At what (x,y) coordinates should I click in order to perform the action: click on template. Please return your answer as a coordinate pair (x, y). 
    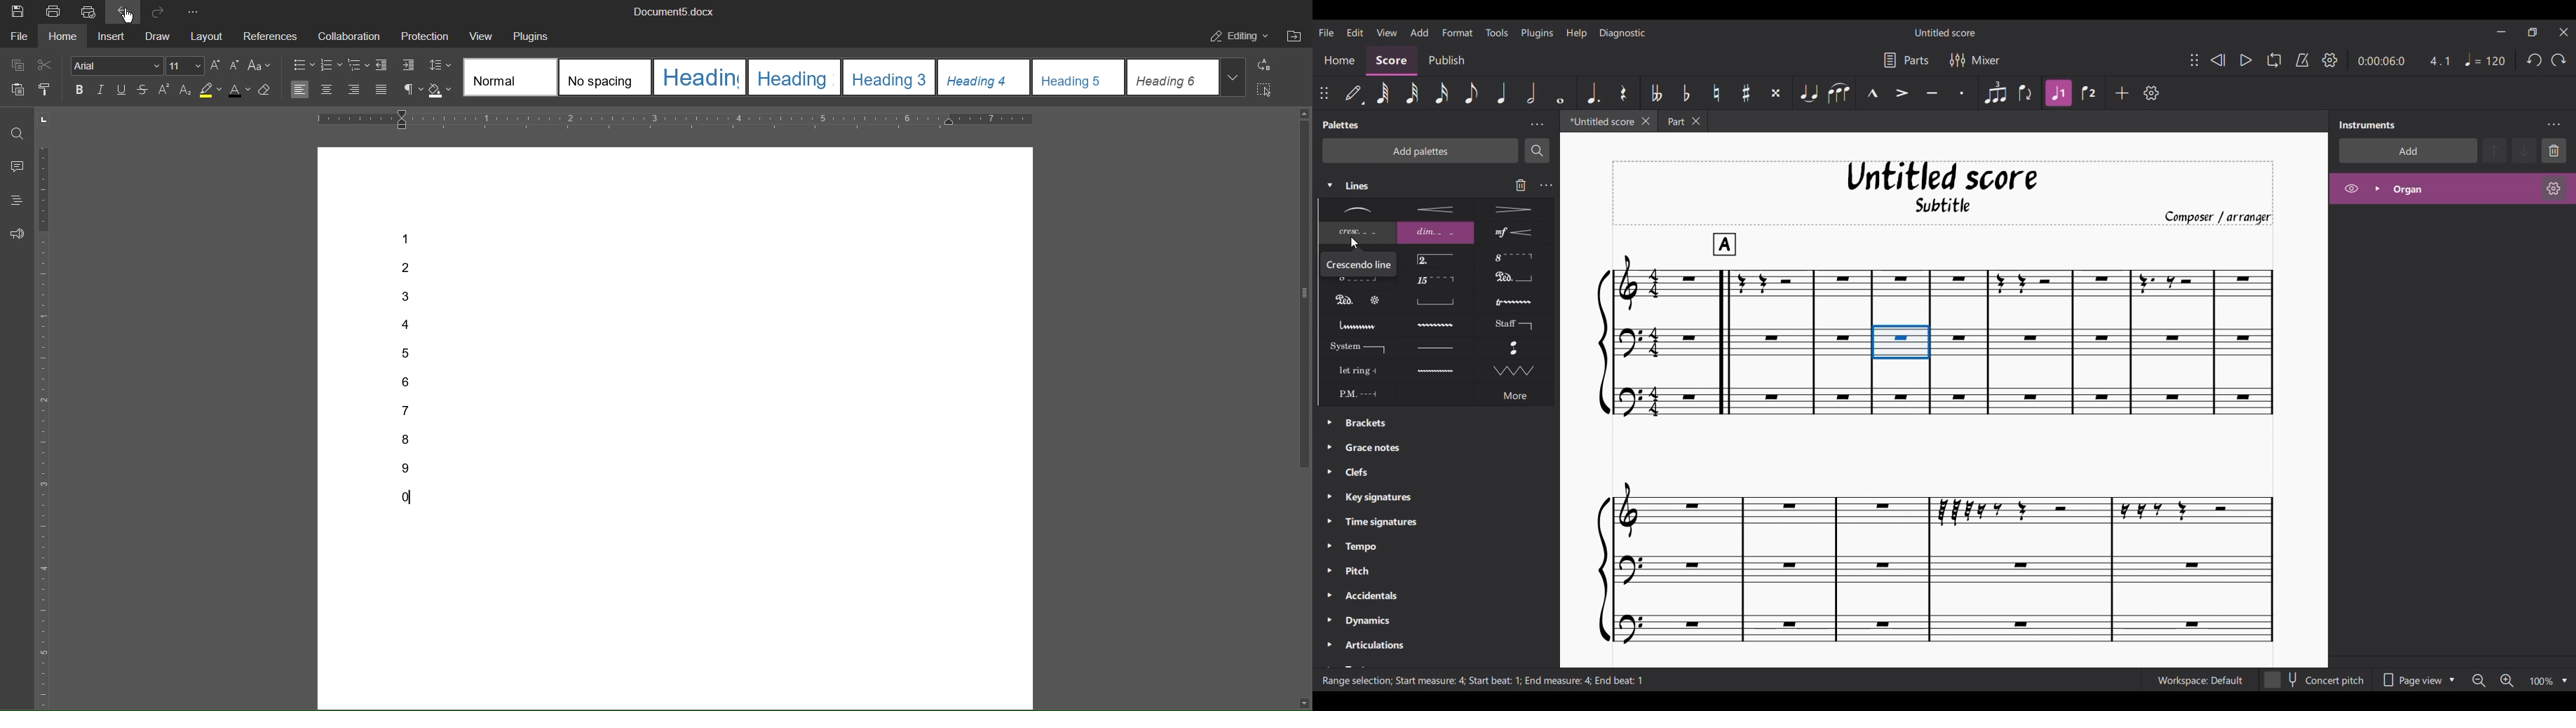
    Looking at the image, I should click on (1174, 76).